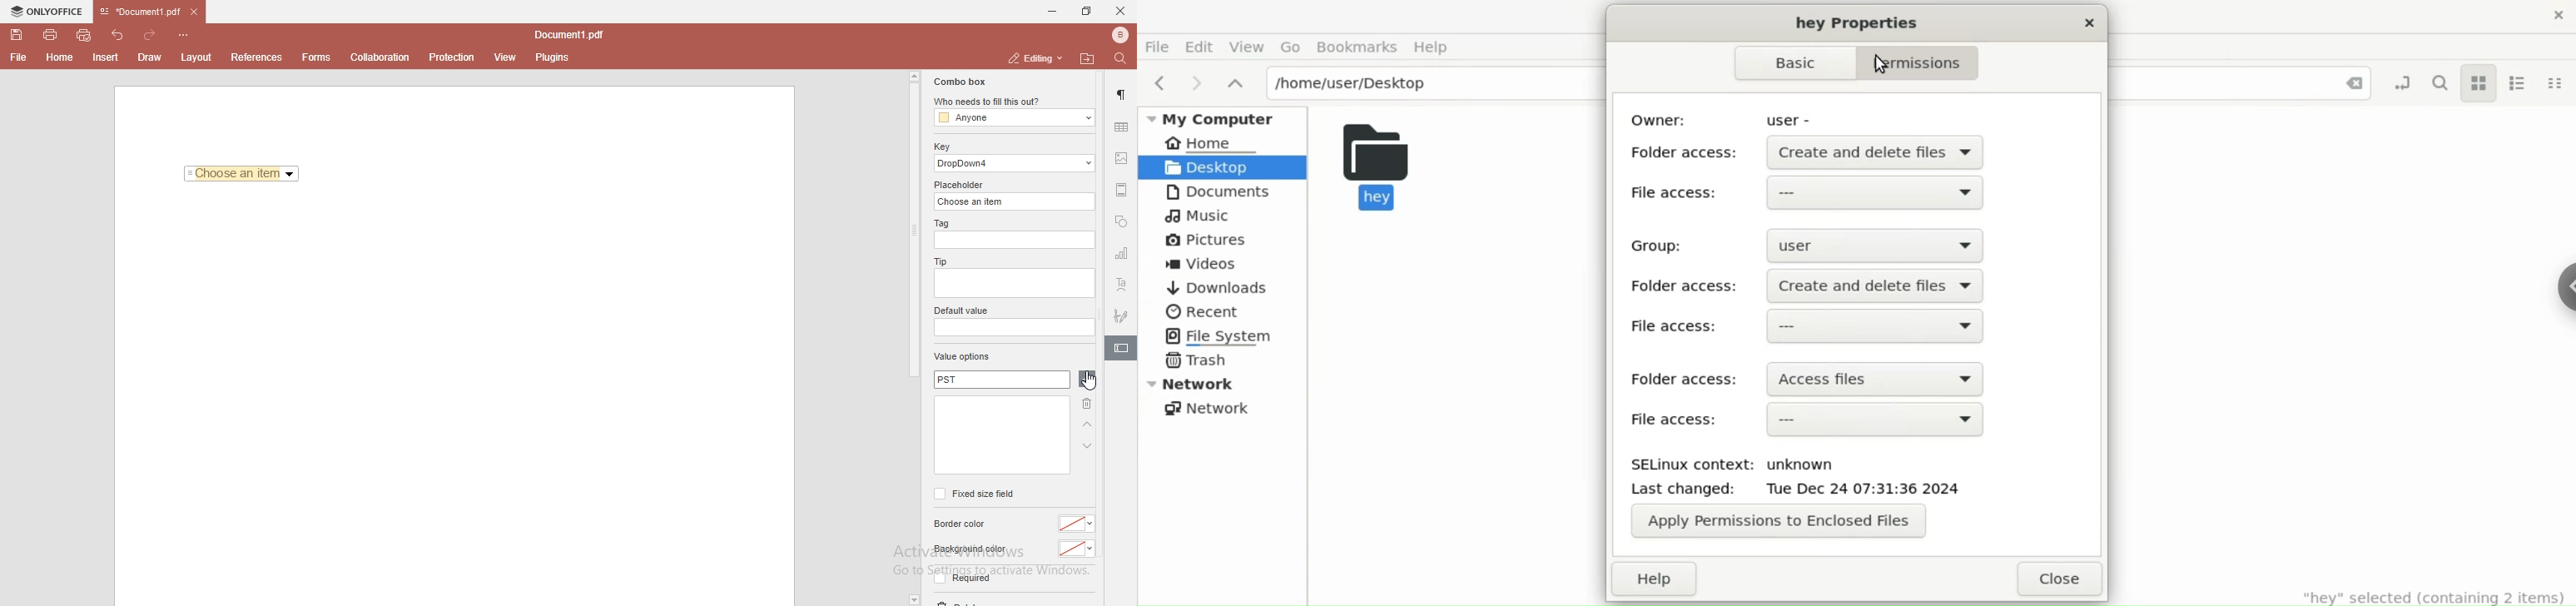 Image resolution: width=2576 pixels, height=616 pixels. What do you see at coordinates (1124, 57) in the screenshot?
I see `find` at bounding box center [1124, 57].